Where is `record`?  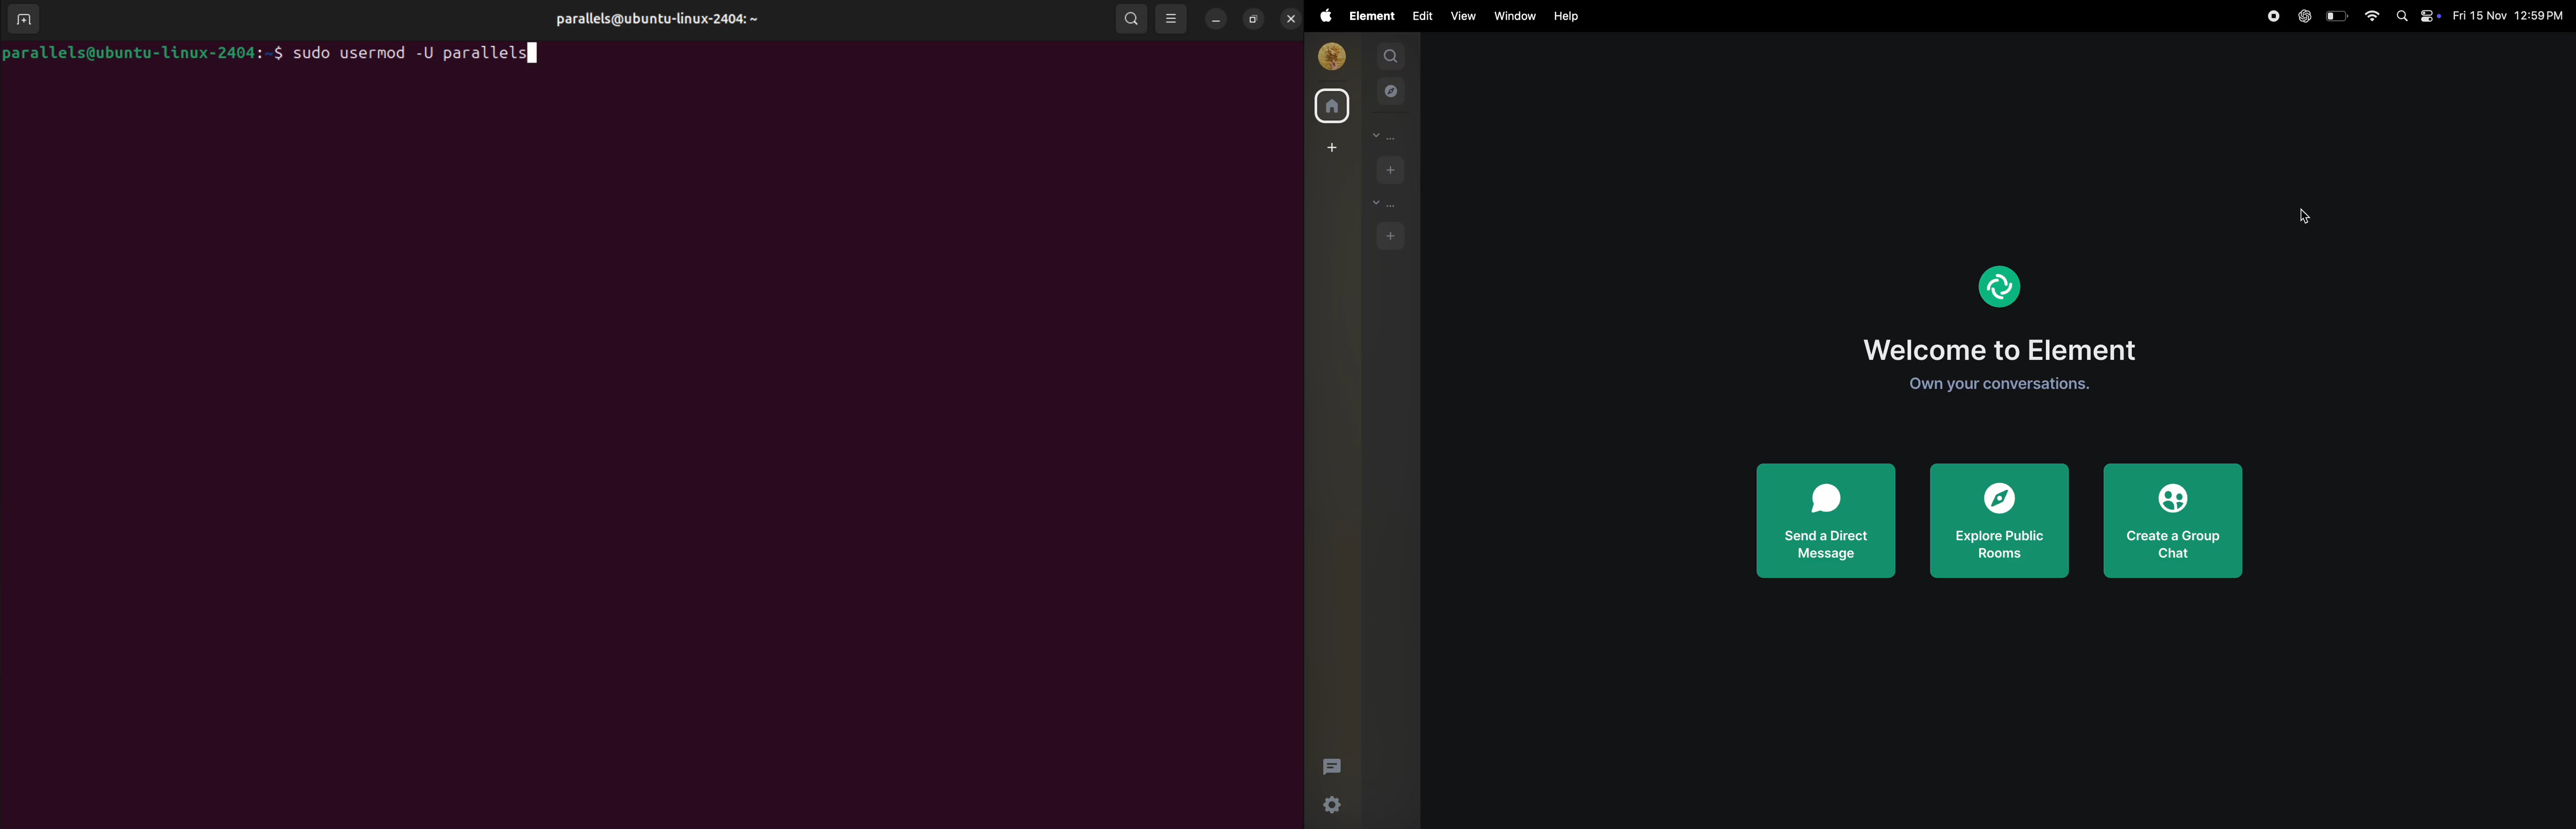 record is located at coordinates (2271, 16).